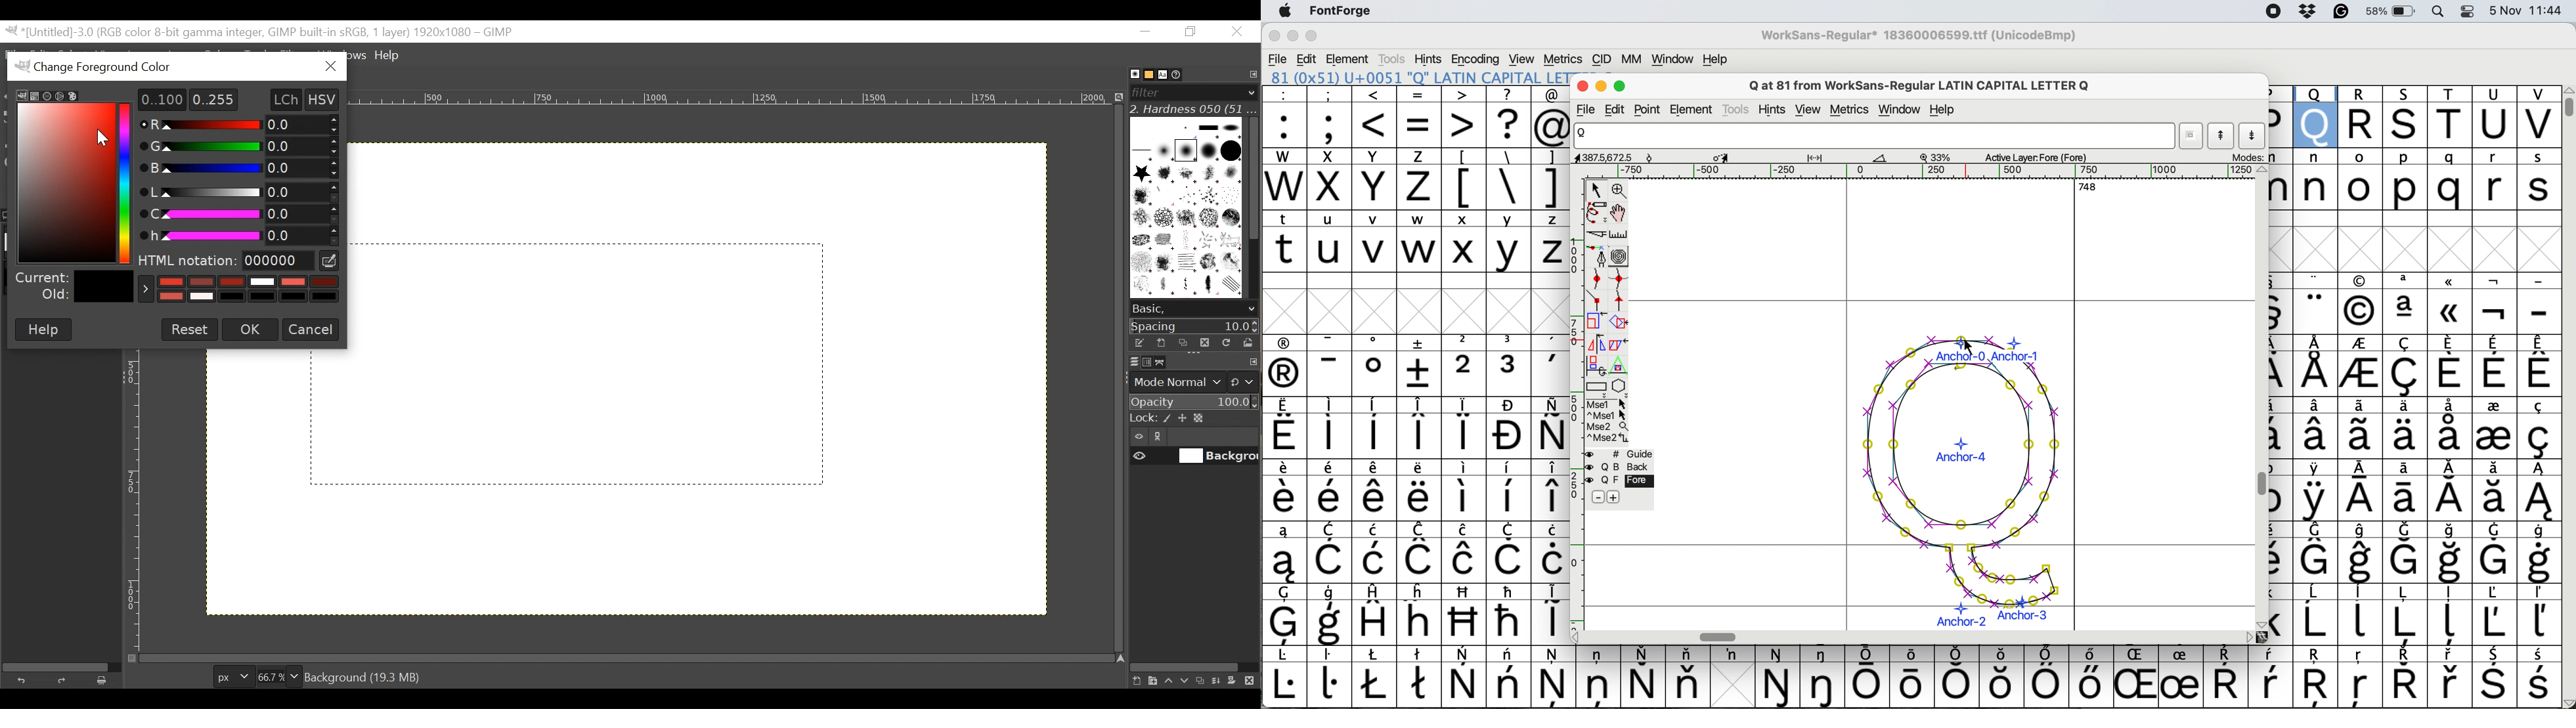 This screenshot has height=728, width=2576. Describe the element at coordinates (1931, 172) in the screenshot. I see `horizontal scroll bar` at that location.